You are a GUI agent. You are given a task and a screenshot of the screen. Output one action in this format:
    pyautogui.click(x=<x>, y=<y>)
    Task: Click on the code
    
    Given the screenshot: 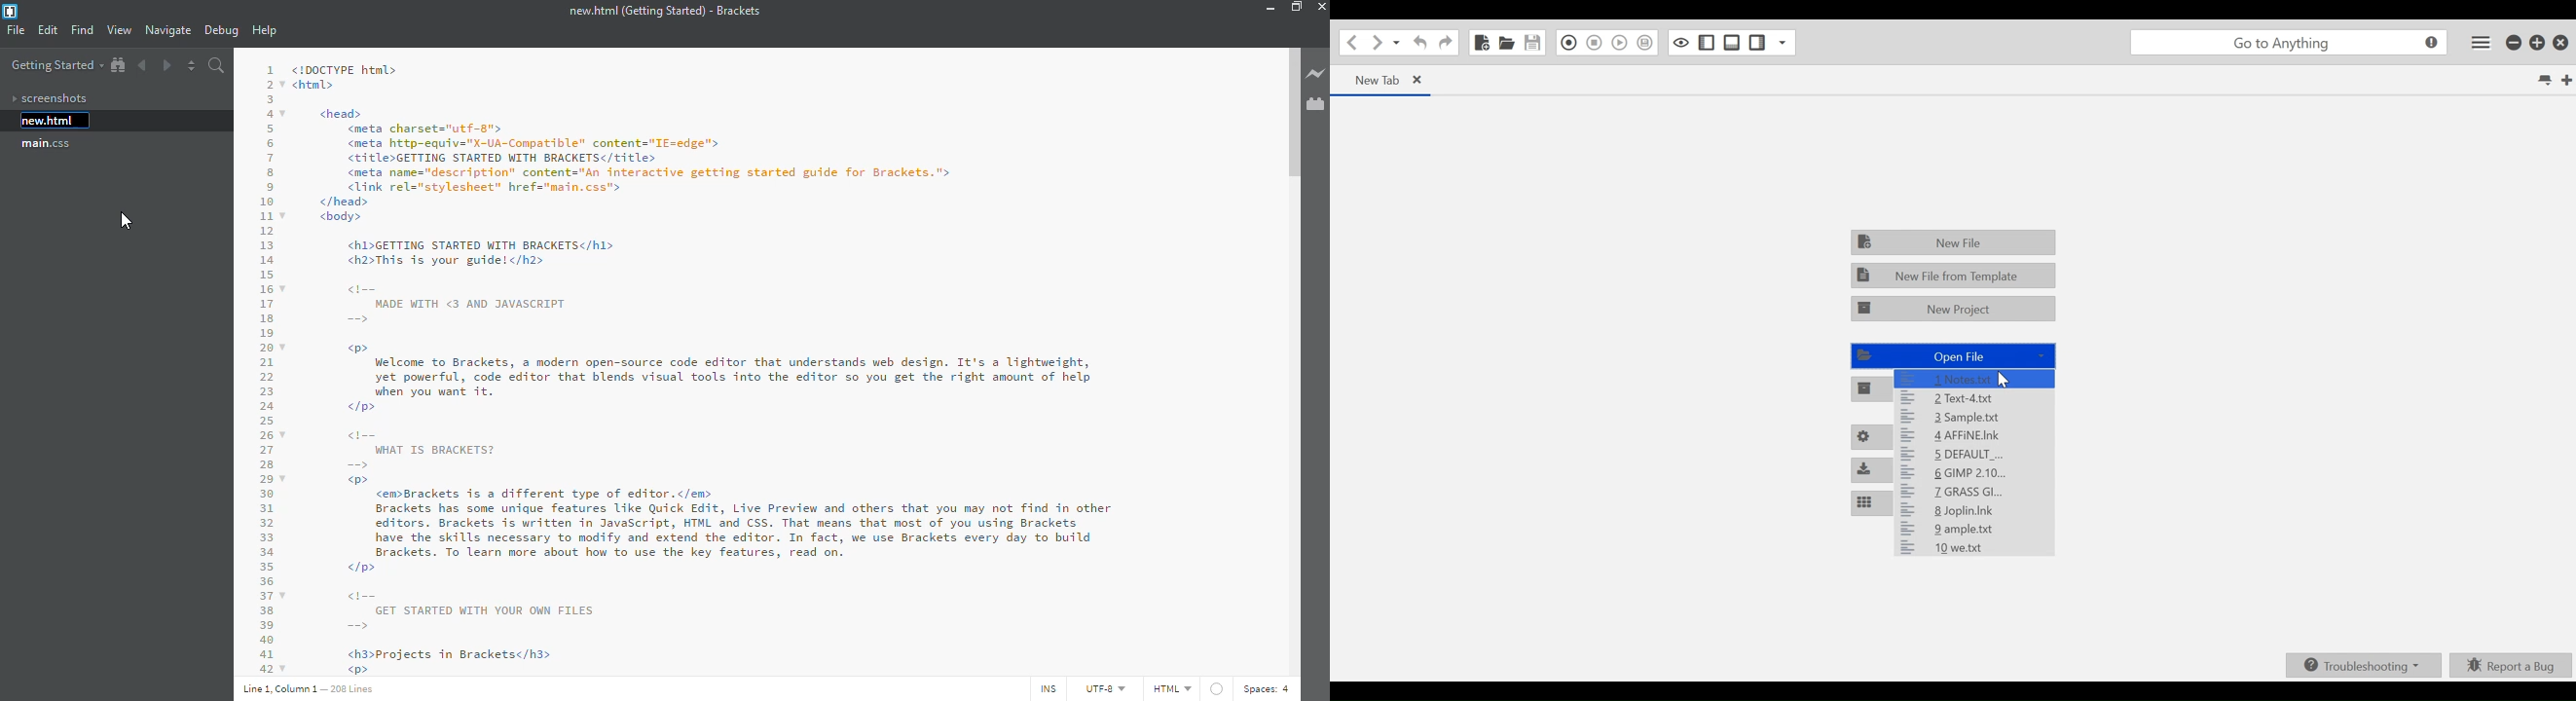 What is the action you would take?
    pyautogui.click(x=761, y=363)
    